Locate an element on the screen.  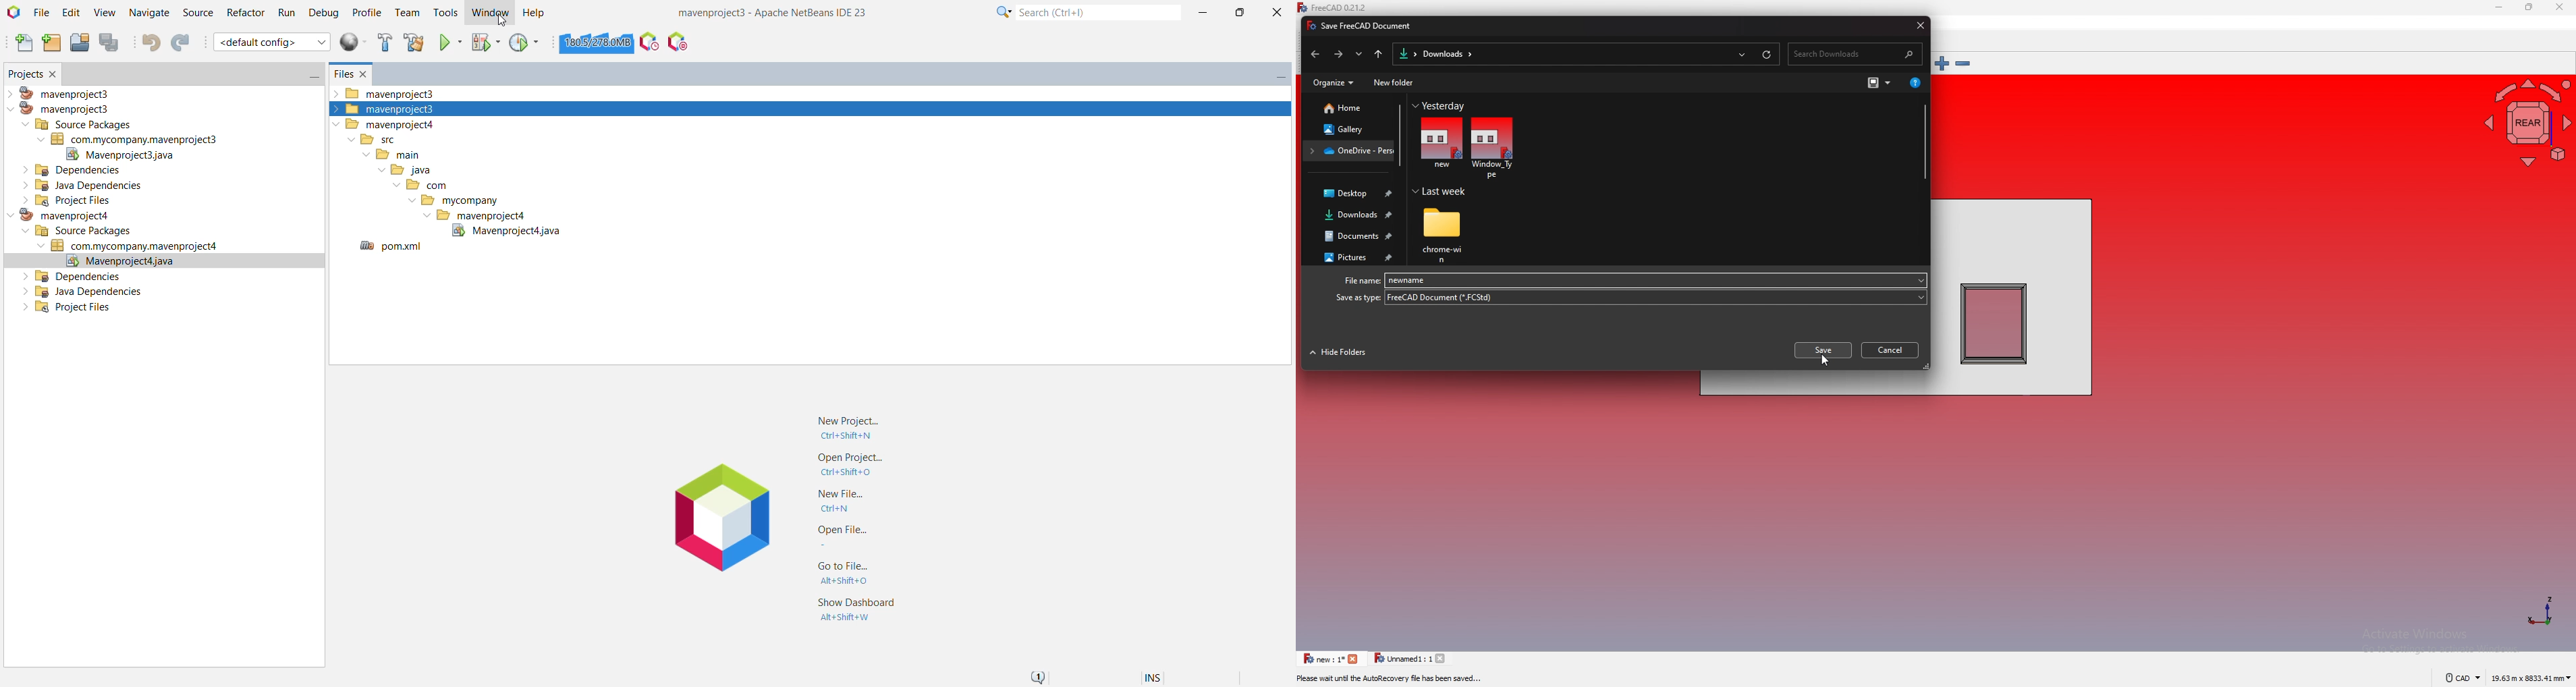
get help is located at coordinates (1915, 82).